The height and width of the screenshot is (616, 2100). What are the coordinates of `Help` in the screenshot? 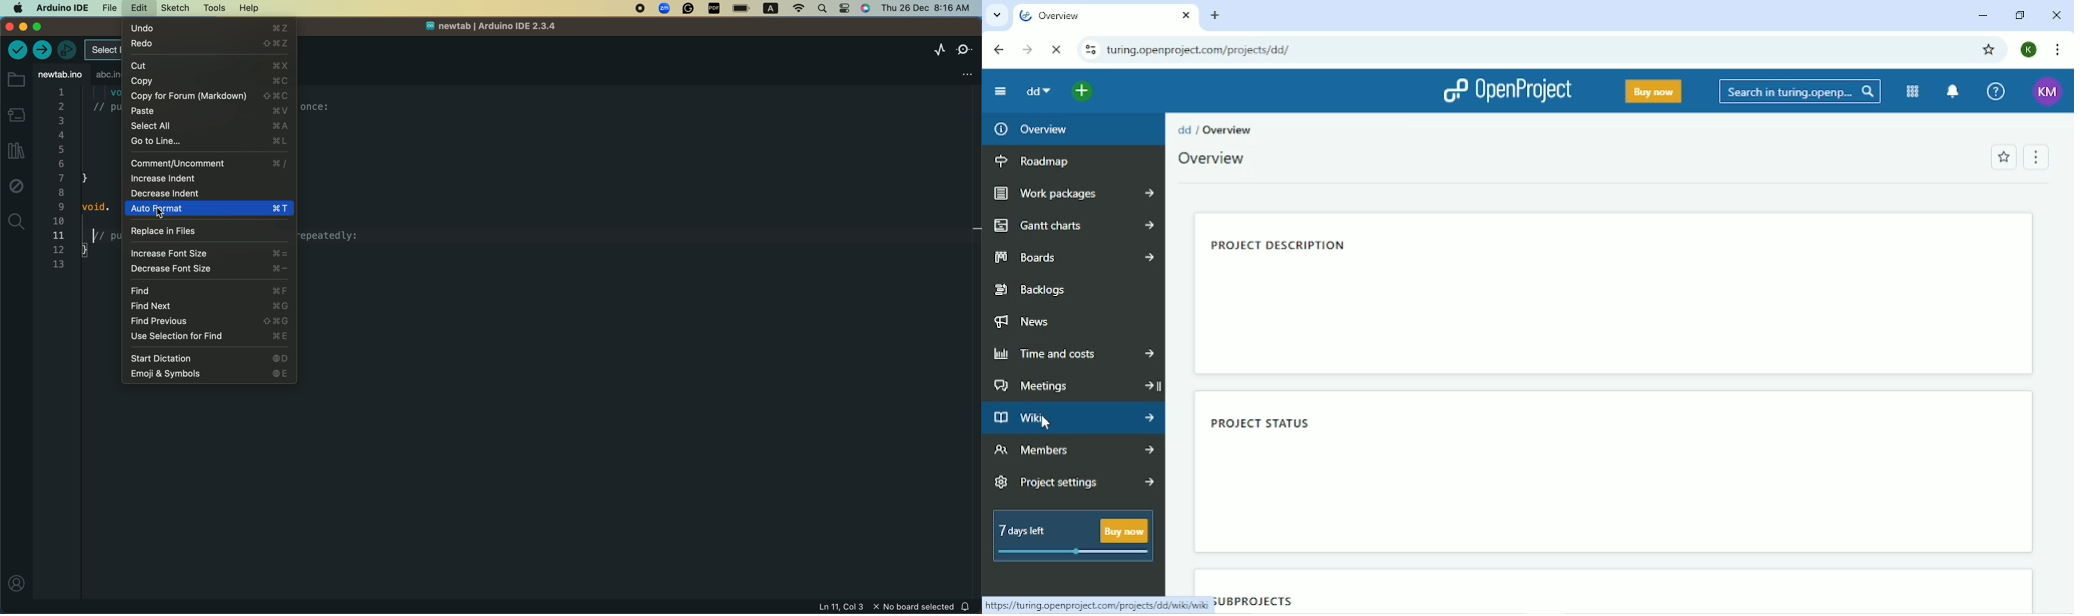 It's located at (1994, 90).